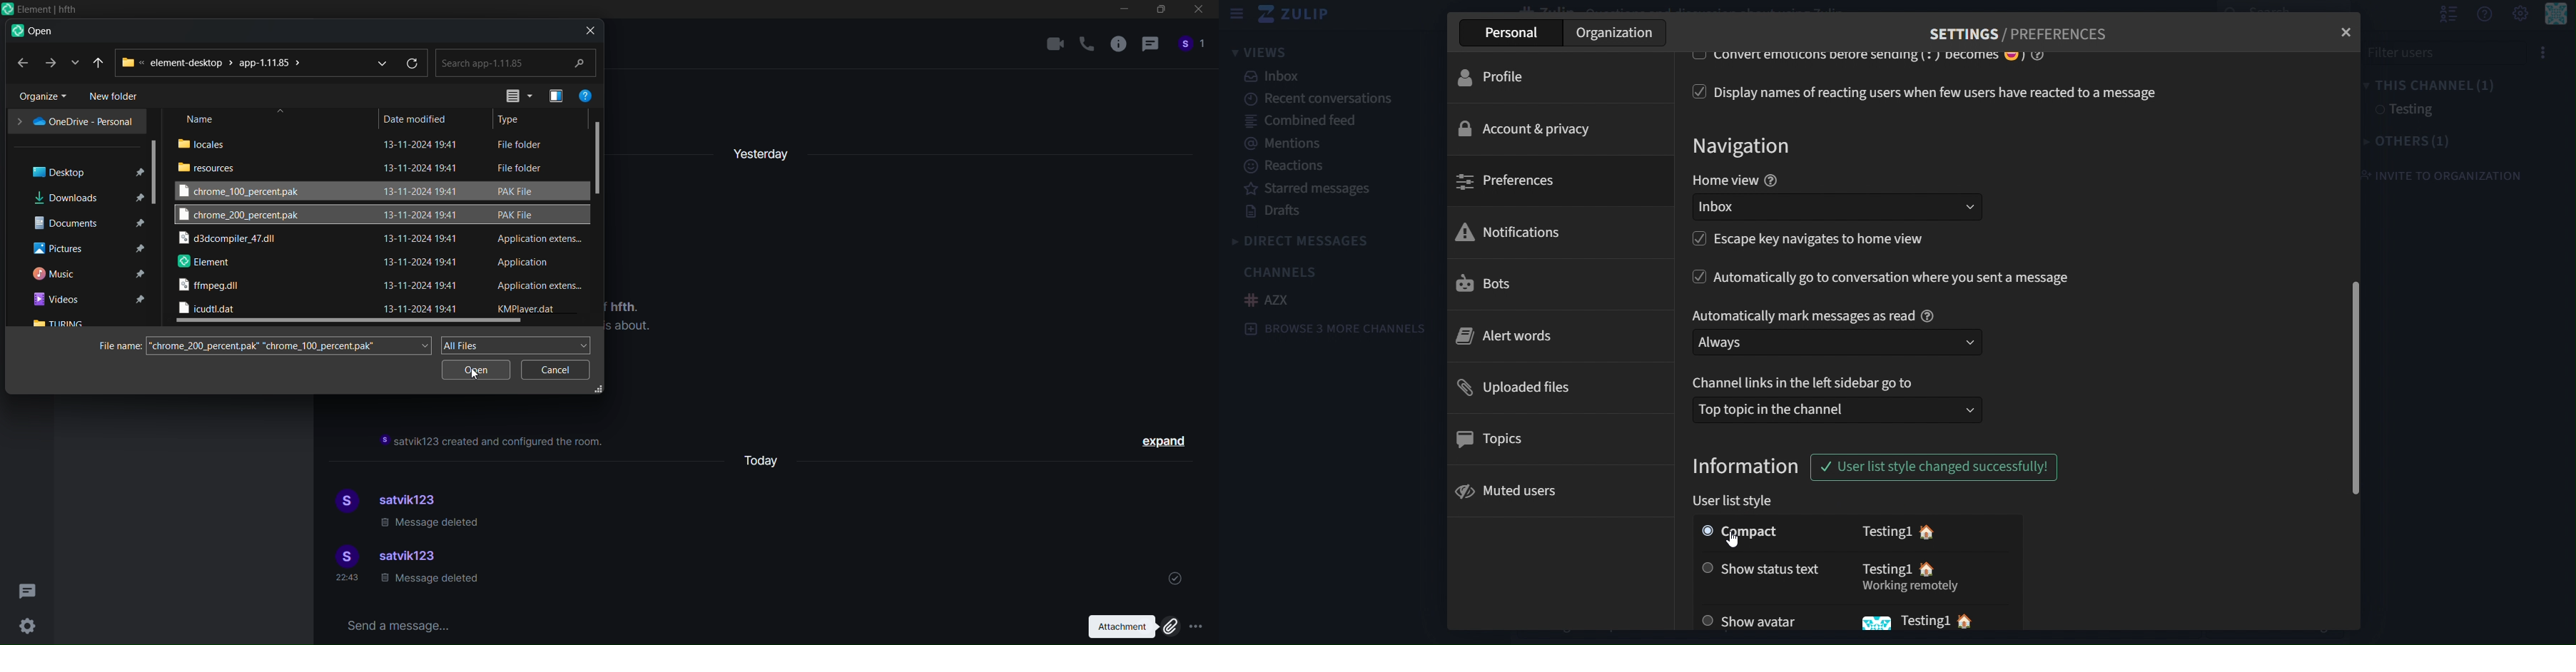 The width and height of the screenshot is (2576, 672). What do you see at coordinates (1296, 166) in the screenshot?
I see `reactions` at bounding box center [1296, 166].